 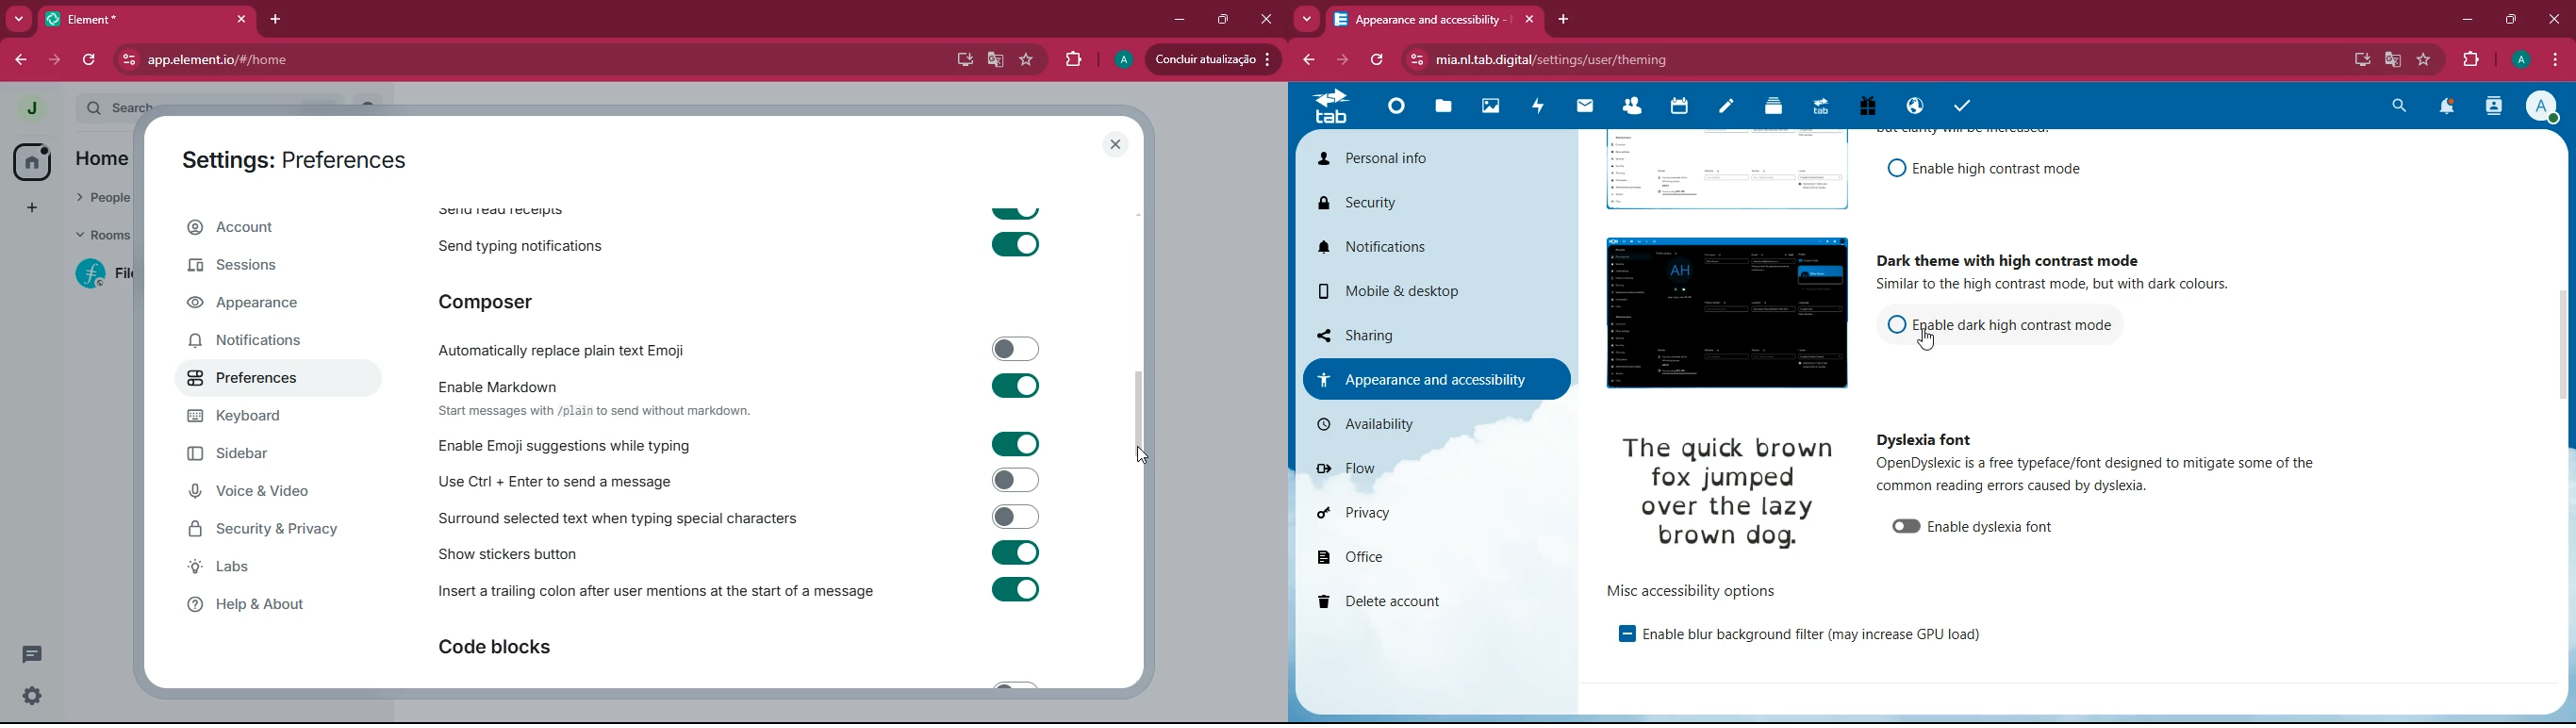 I want to click on maximize, so click(x=2507, y=18).